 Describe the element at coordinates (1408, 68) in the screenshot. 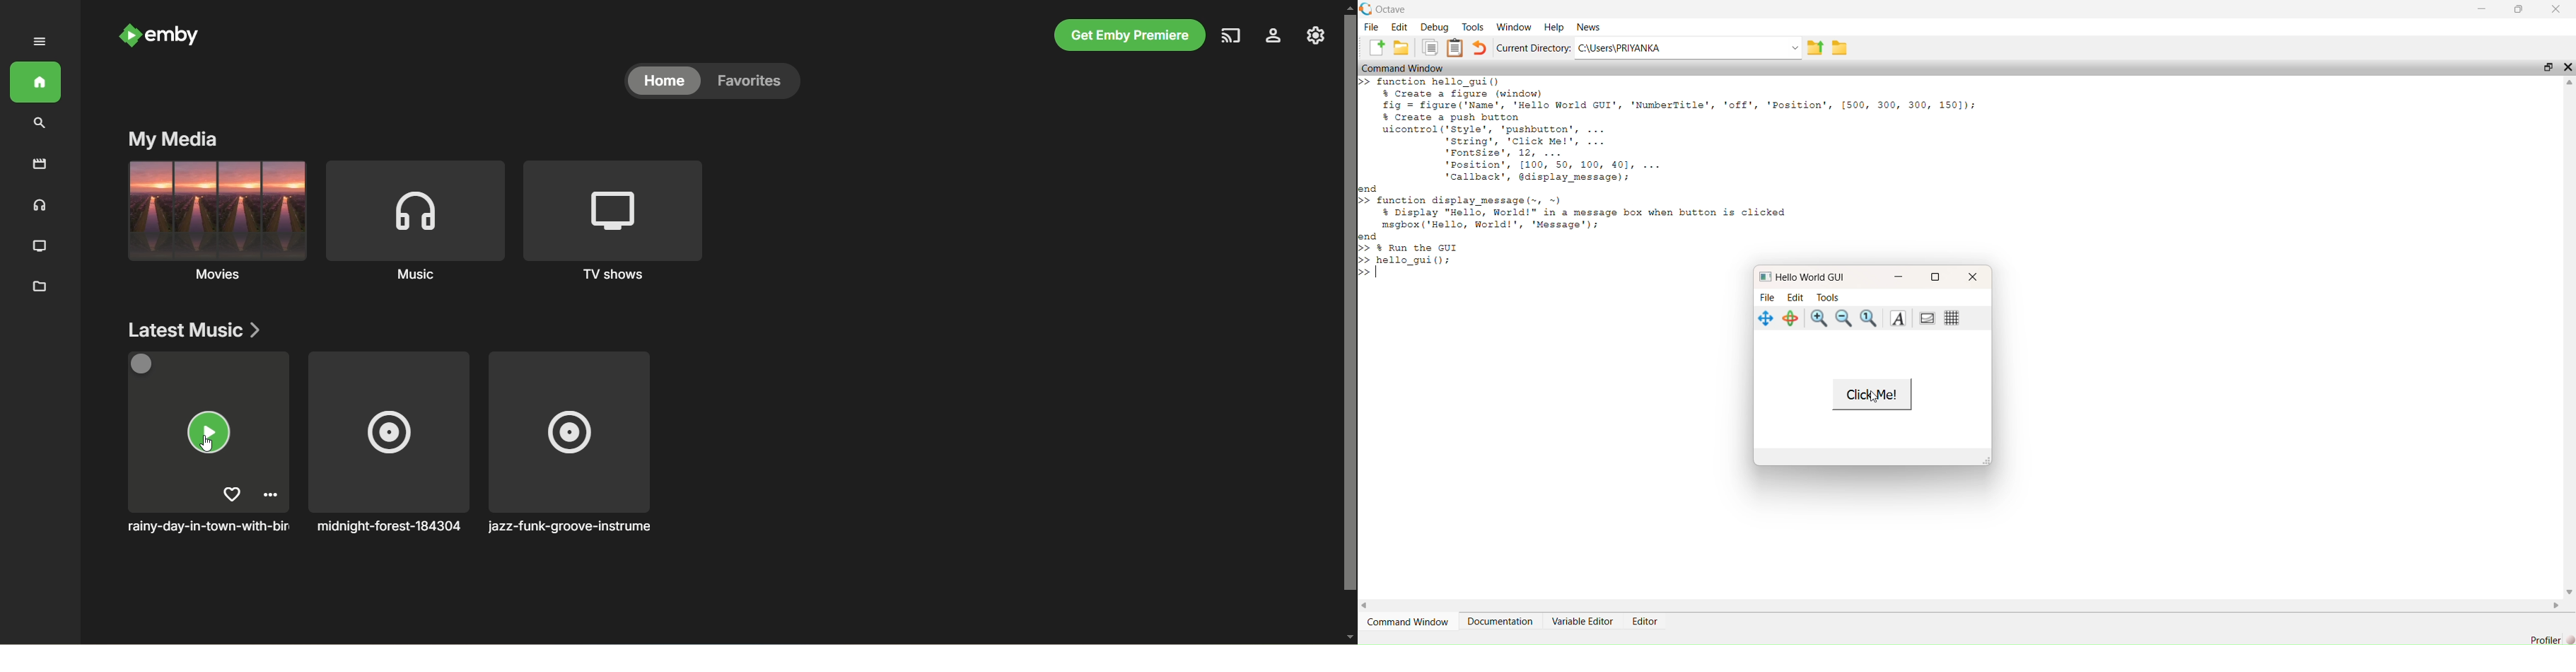

I see `Command Window` at that location.